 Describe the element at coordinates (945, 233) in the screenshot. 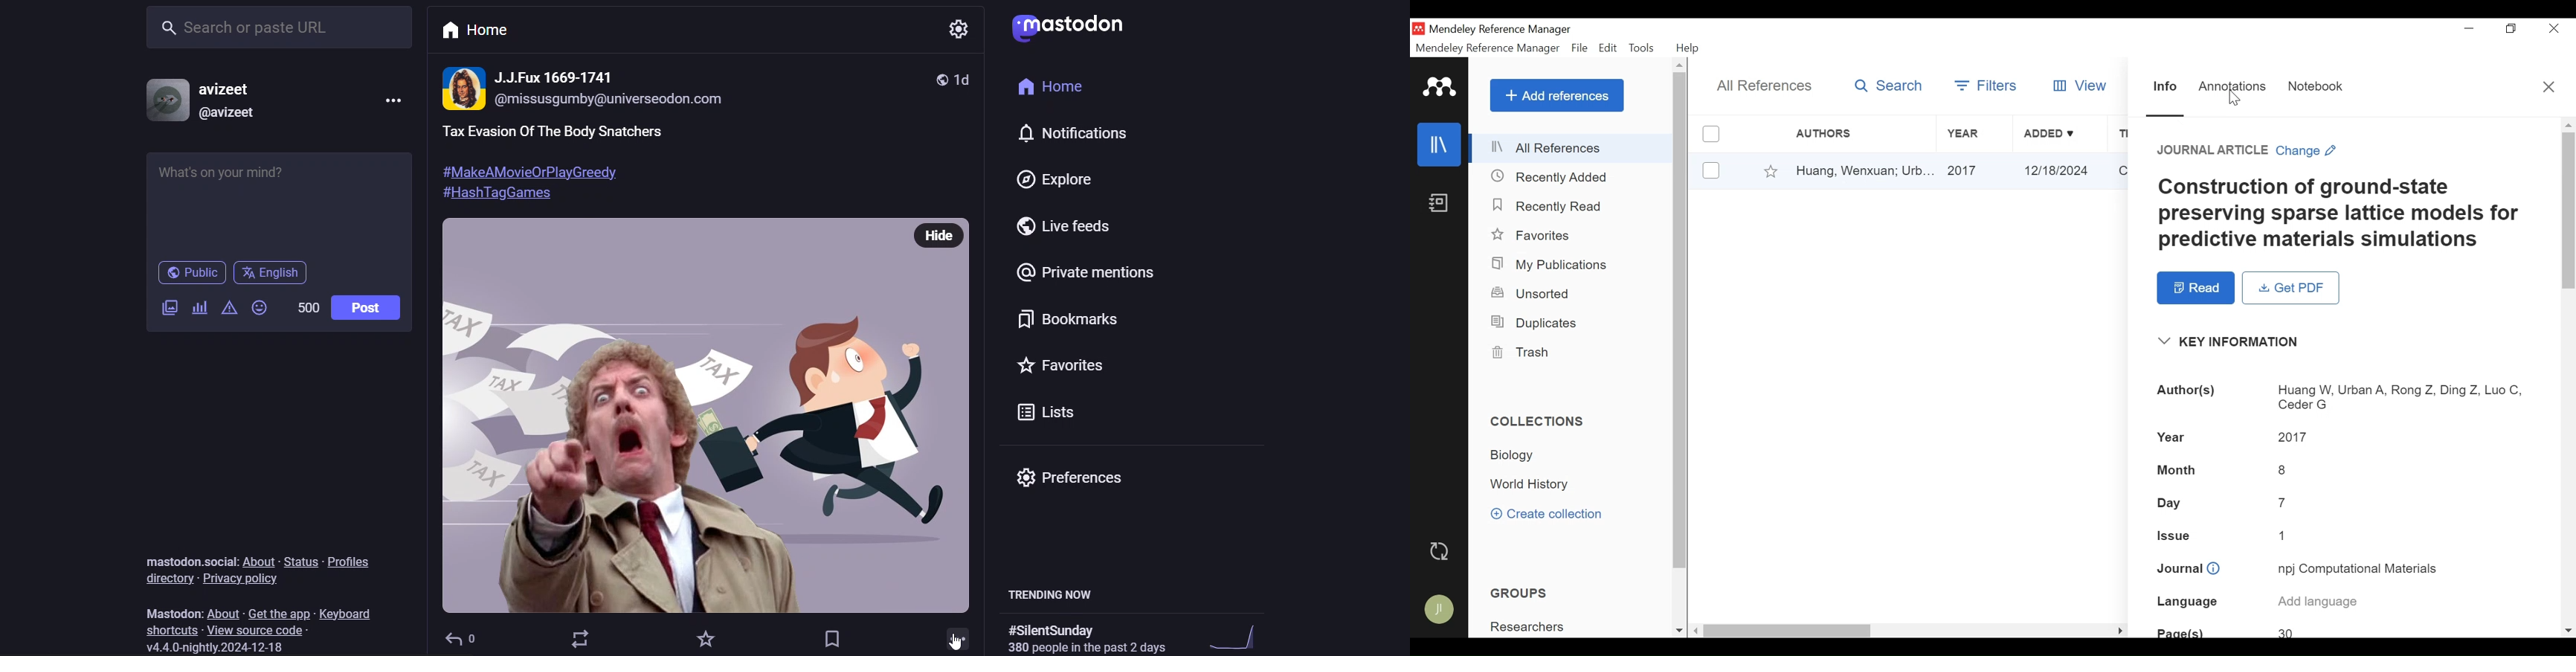

I see `hide` at that location.